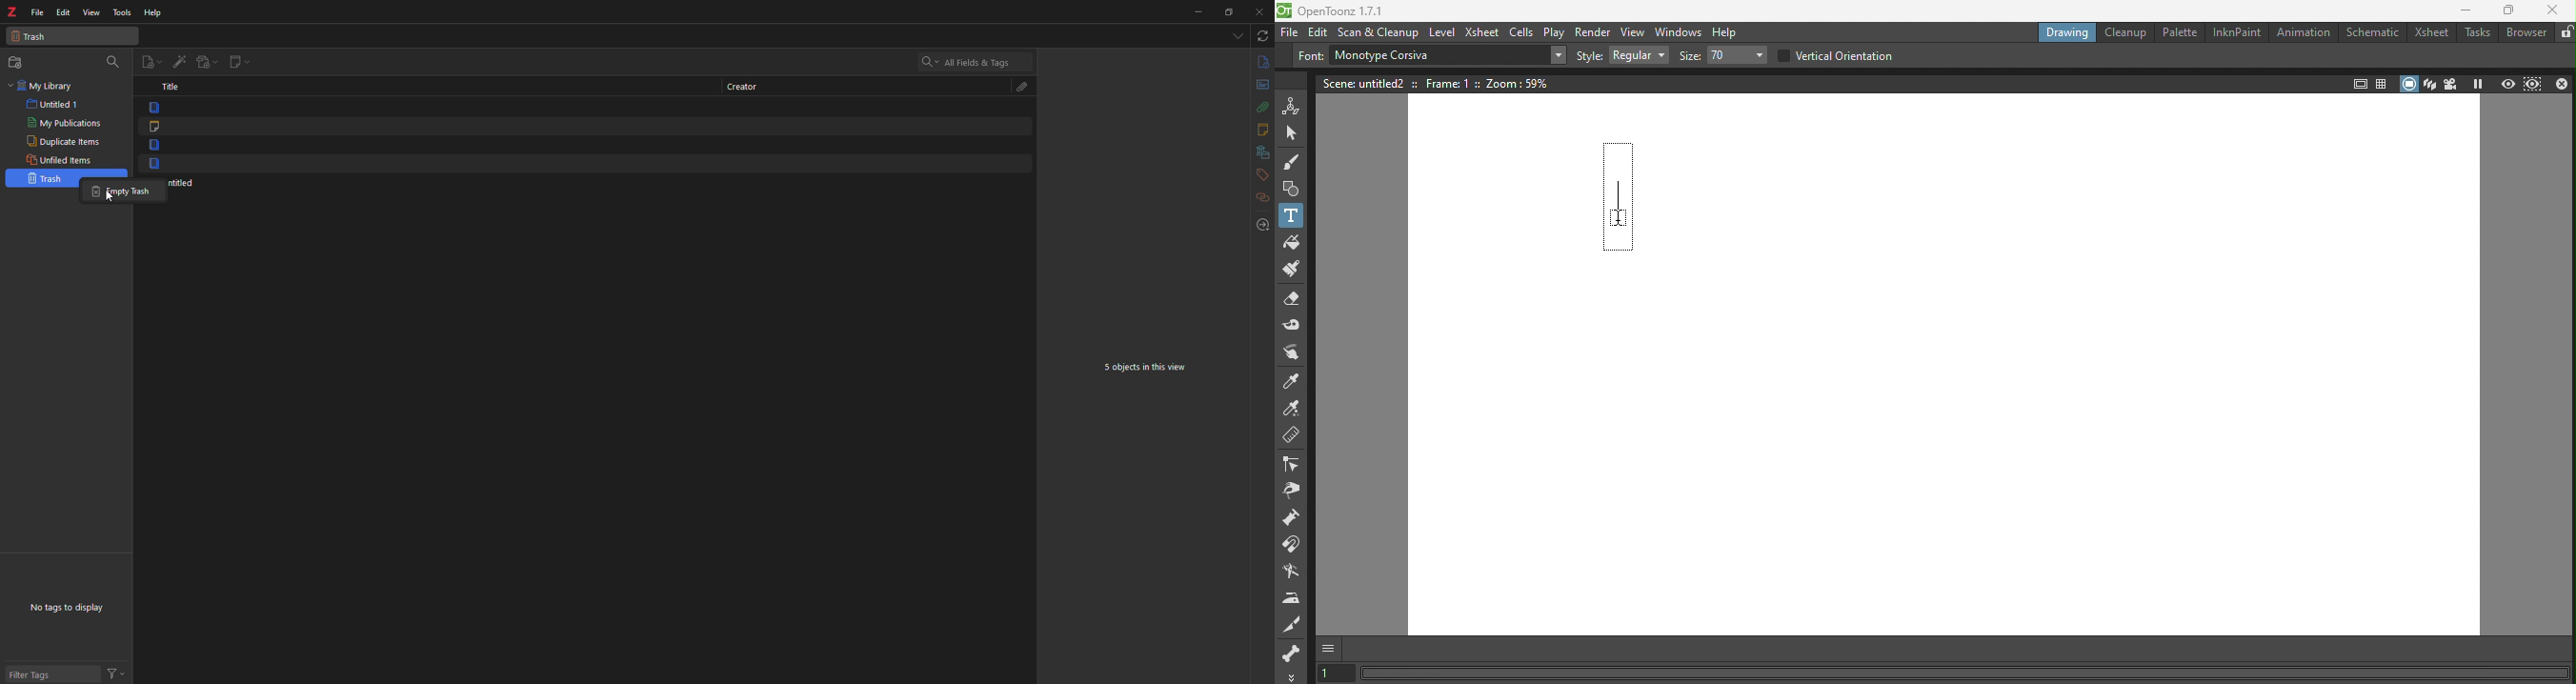 The image size is (2576, 700). I want to click on untitled 1, so click(55, 104).